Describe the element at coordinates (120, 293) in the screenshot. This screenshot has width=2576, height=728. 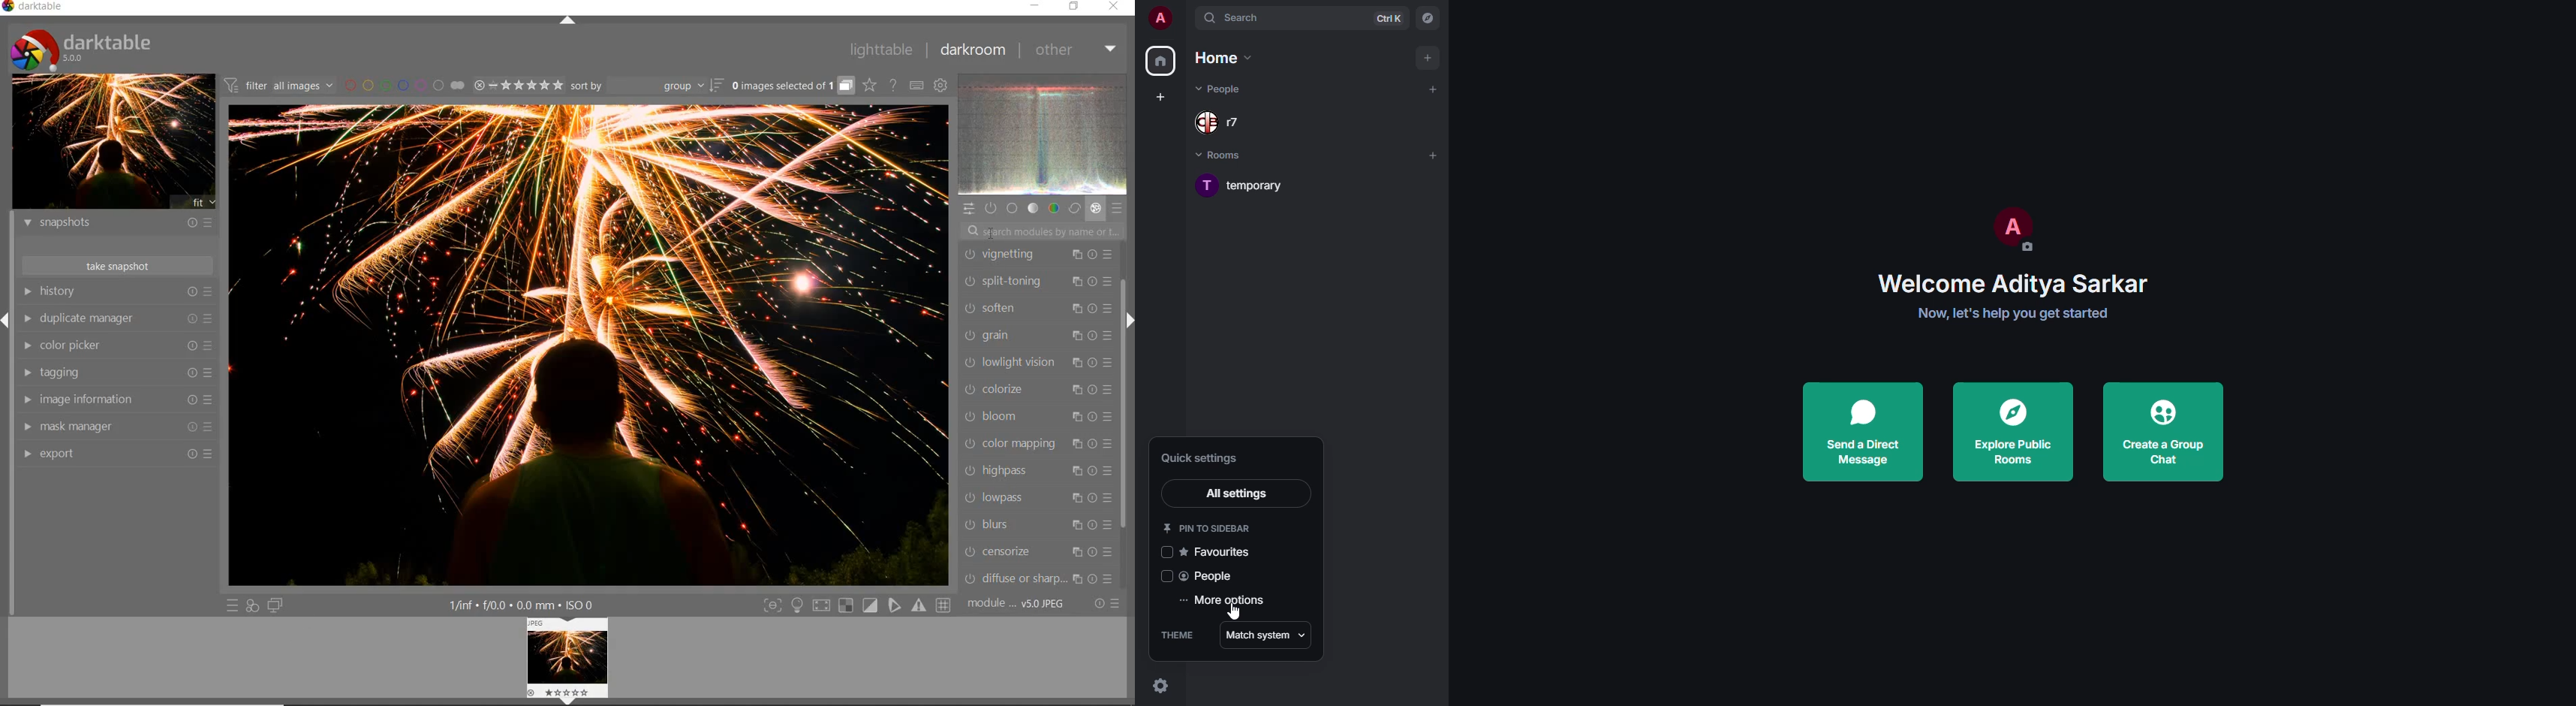
I see `history` at that location.